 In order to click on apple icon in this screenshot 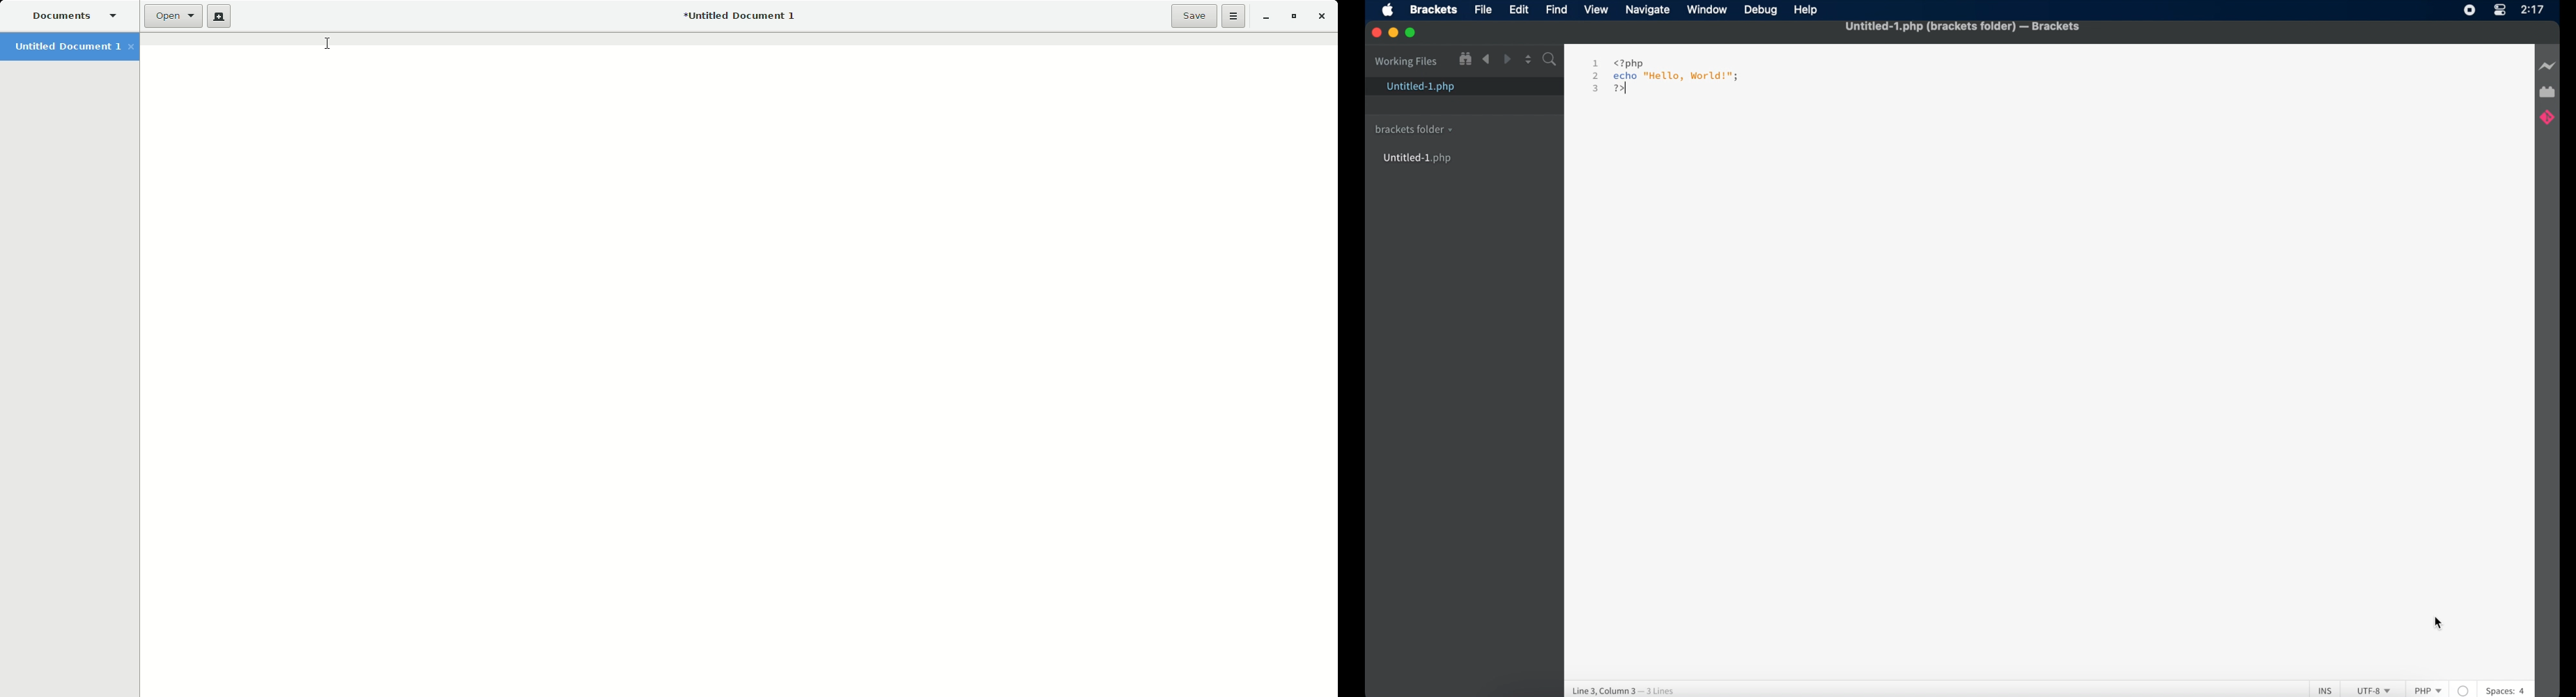, I will do `click(1388, 10)`.